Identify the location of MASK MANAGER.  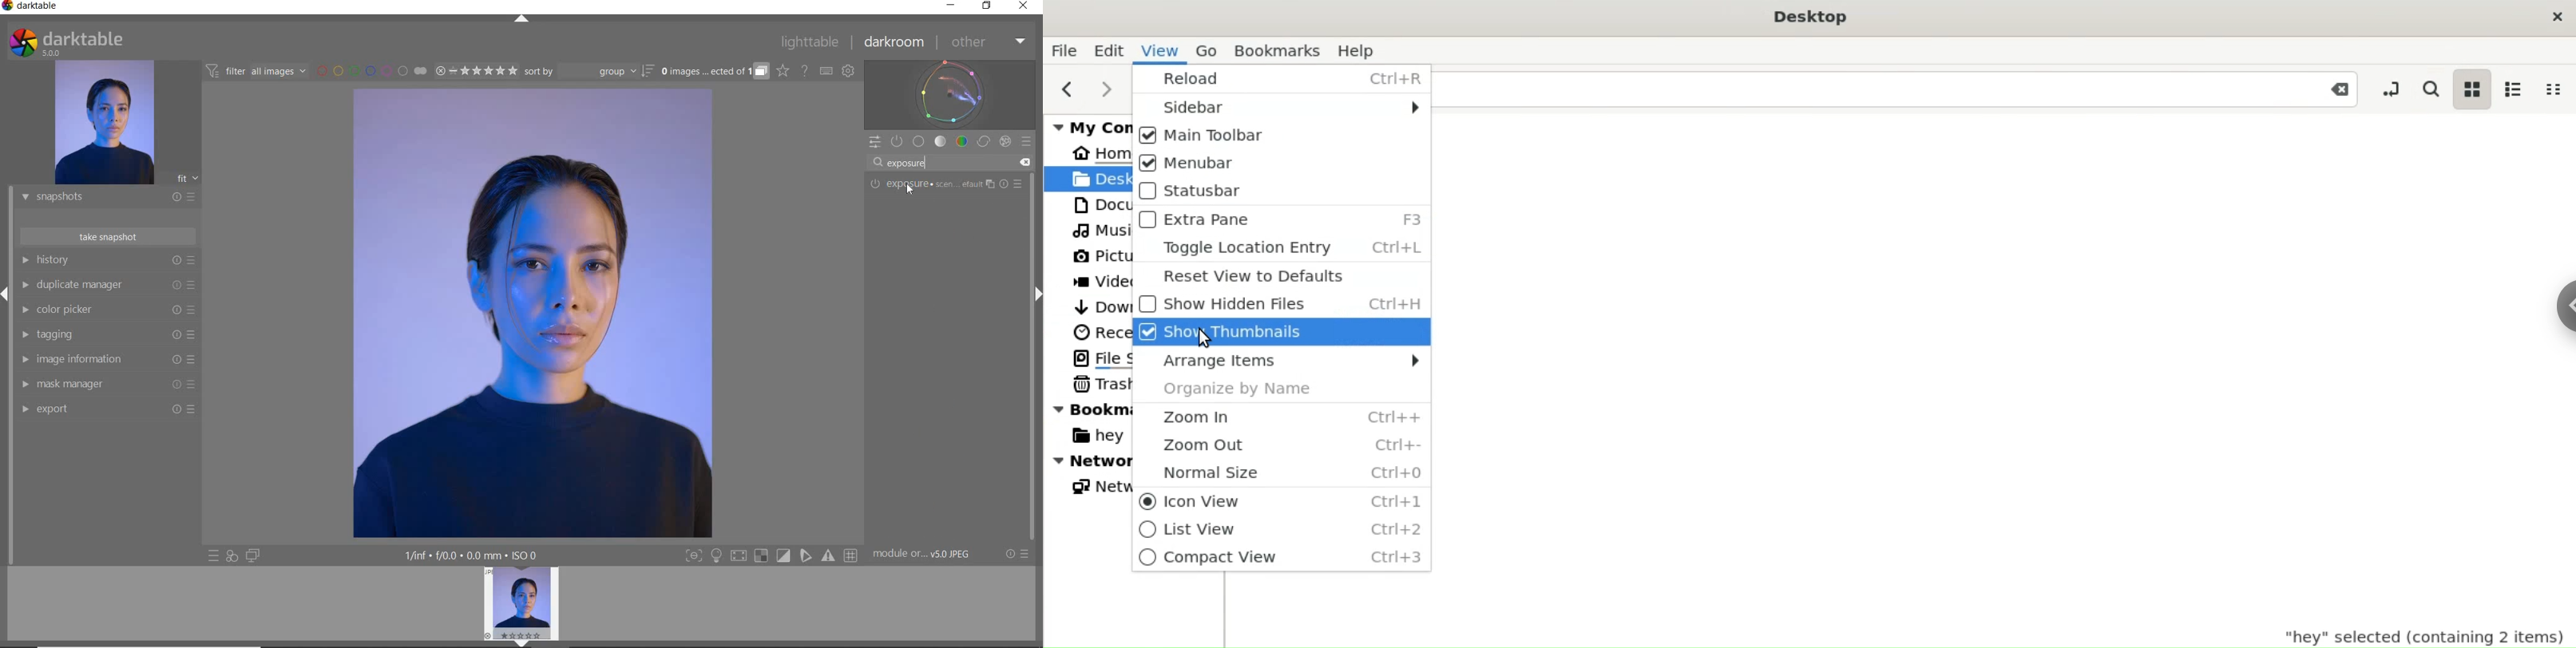
(102, 384).